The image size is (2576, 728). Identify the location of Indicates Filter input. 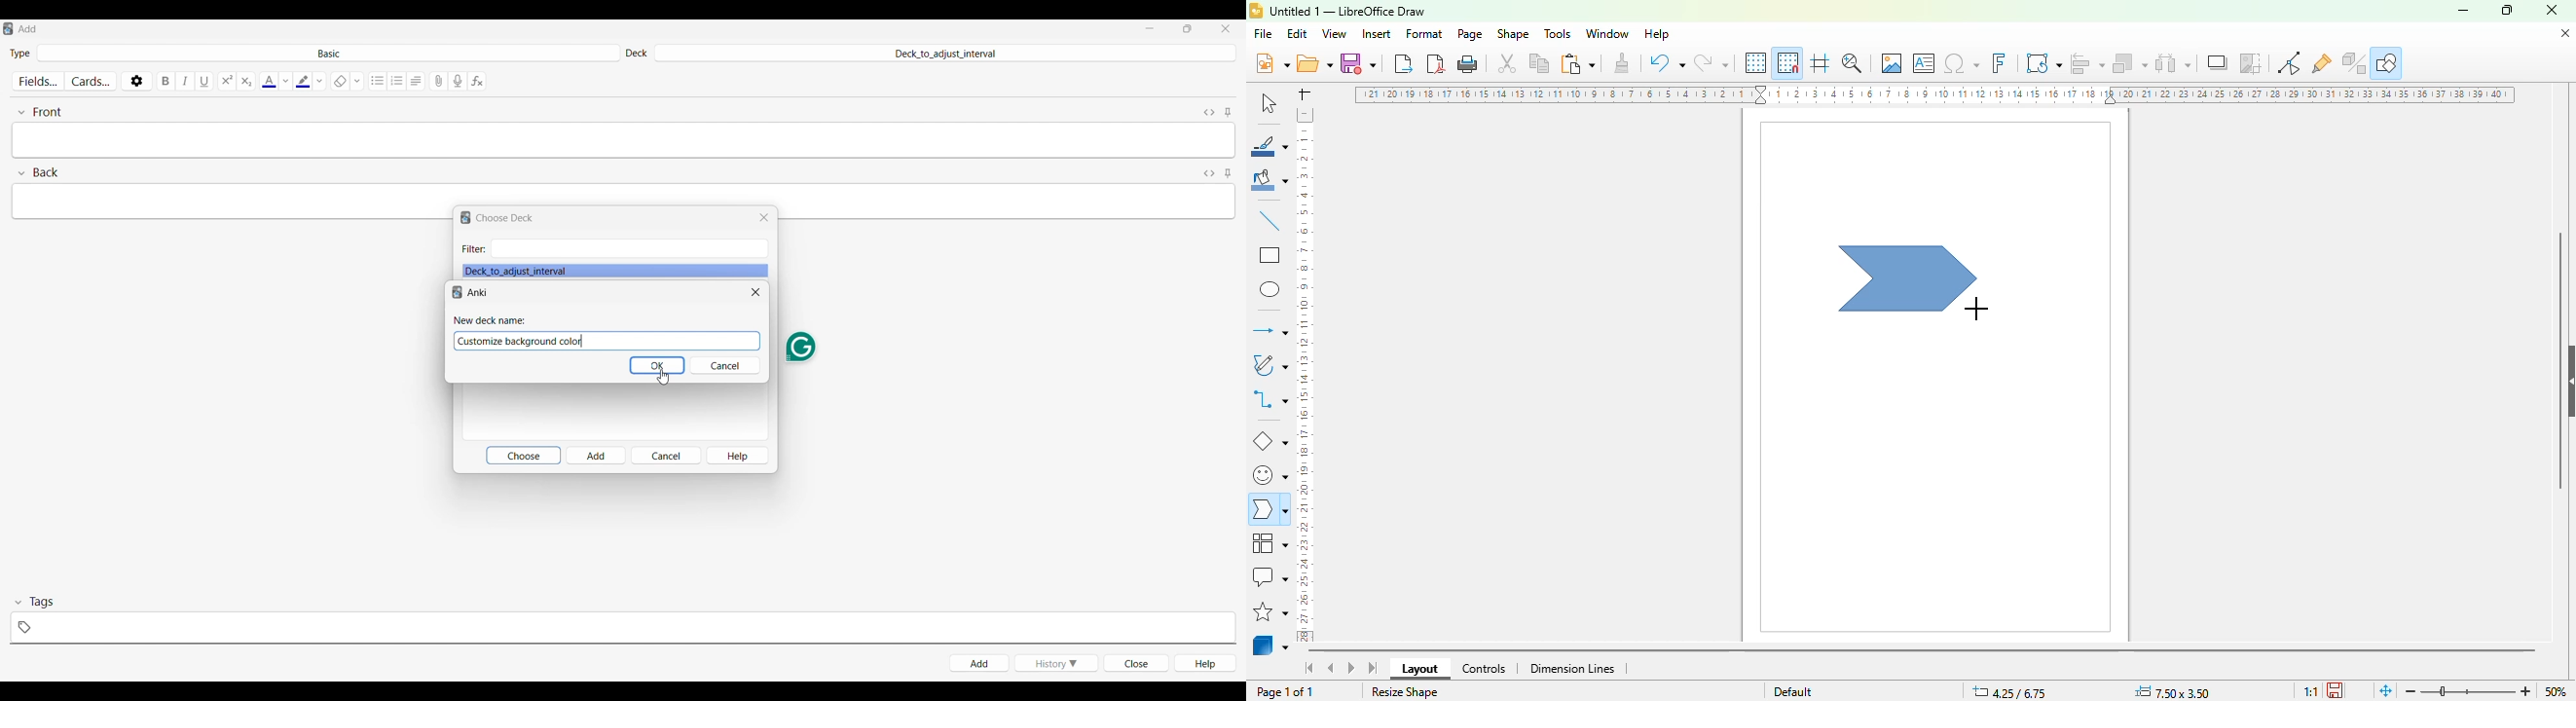
(474, 249).